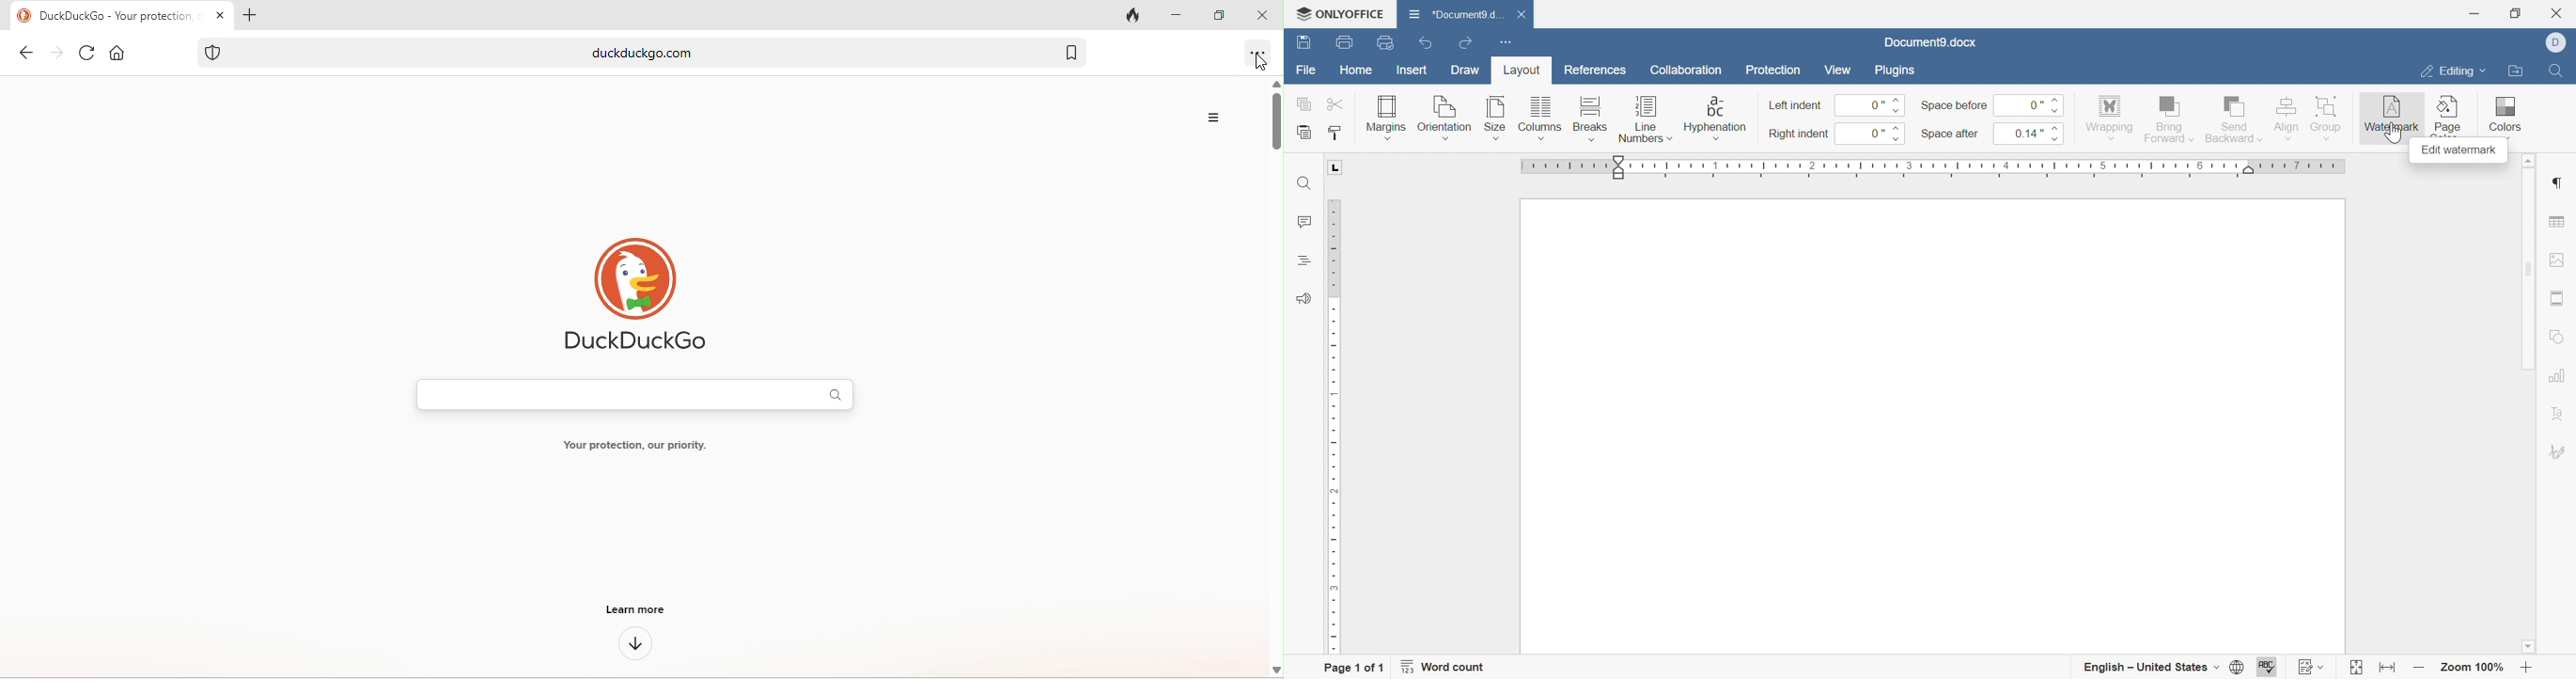 Image resolution: width=2576 pixels, height=700 pixels. I want to click on minimize, so click(2473, 13).